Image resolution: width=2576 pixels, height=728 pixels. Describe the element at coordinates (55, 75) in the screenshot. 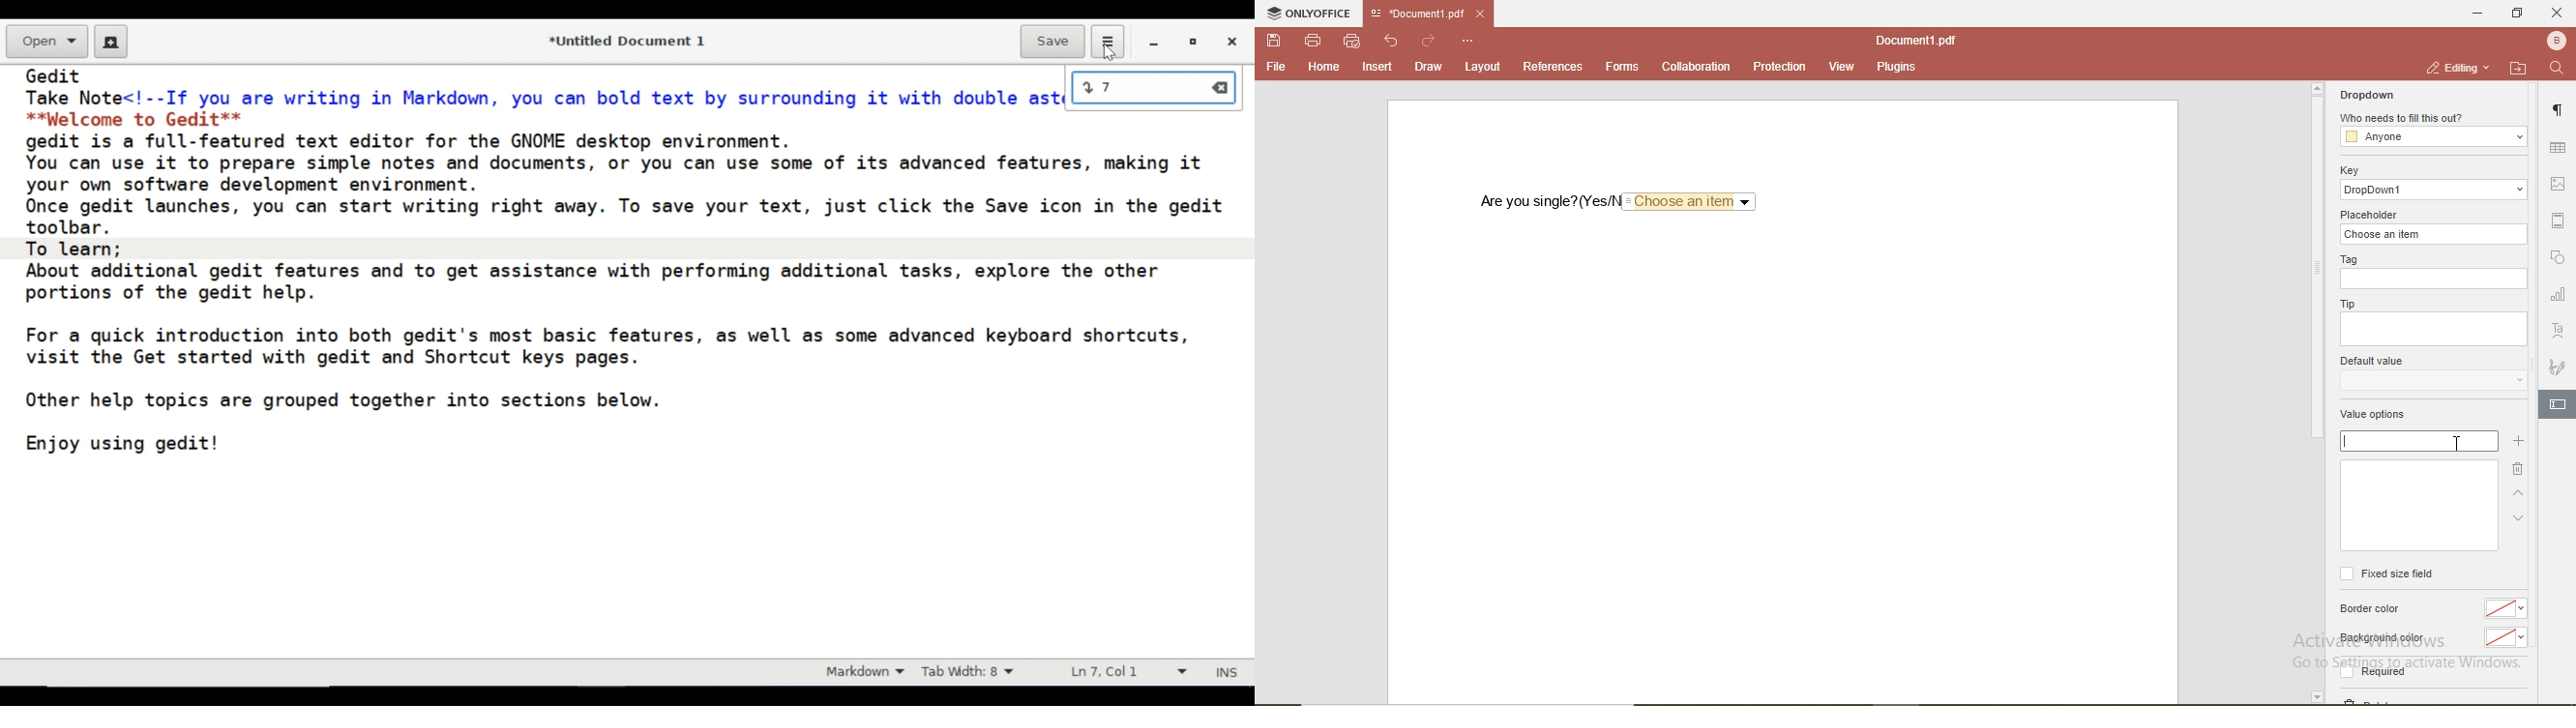

I see `Gedit` at that location.